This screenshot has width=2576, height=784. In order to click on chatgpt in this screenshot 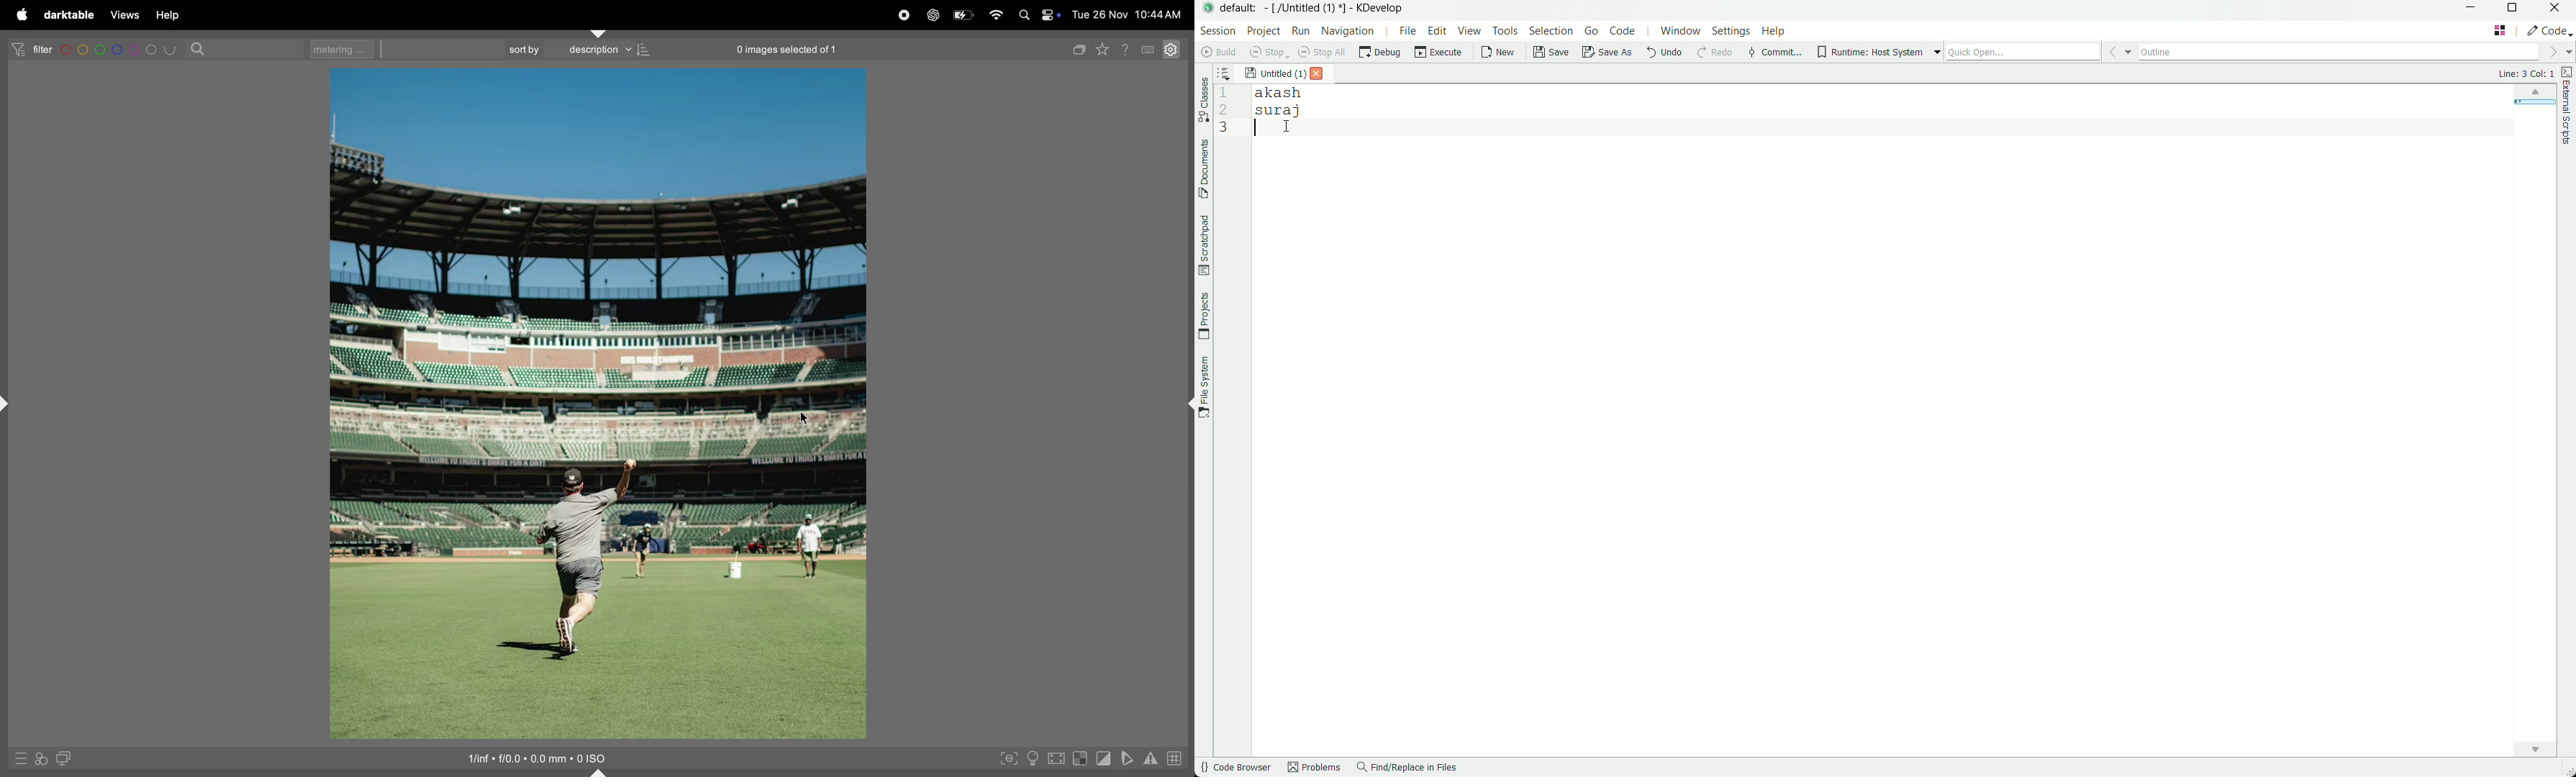, I will do `click(932, 15)`.